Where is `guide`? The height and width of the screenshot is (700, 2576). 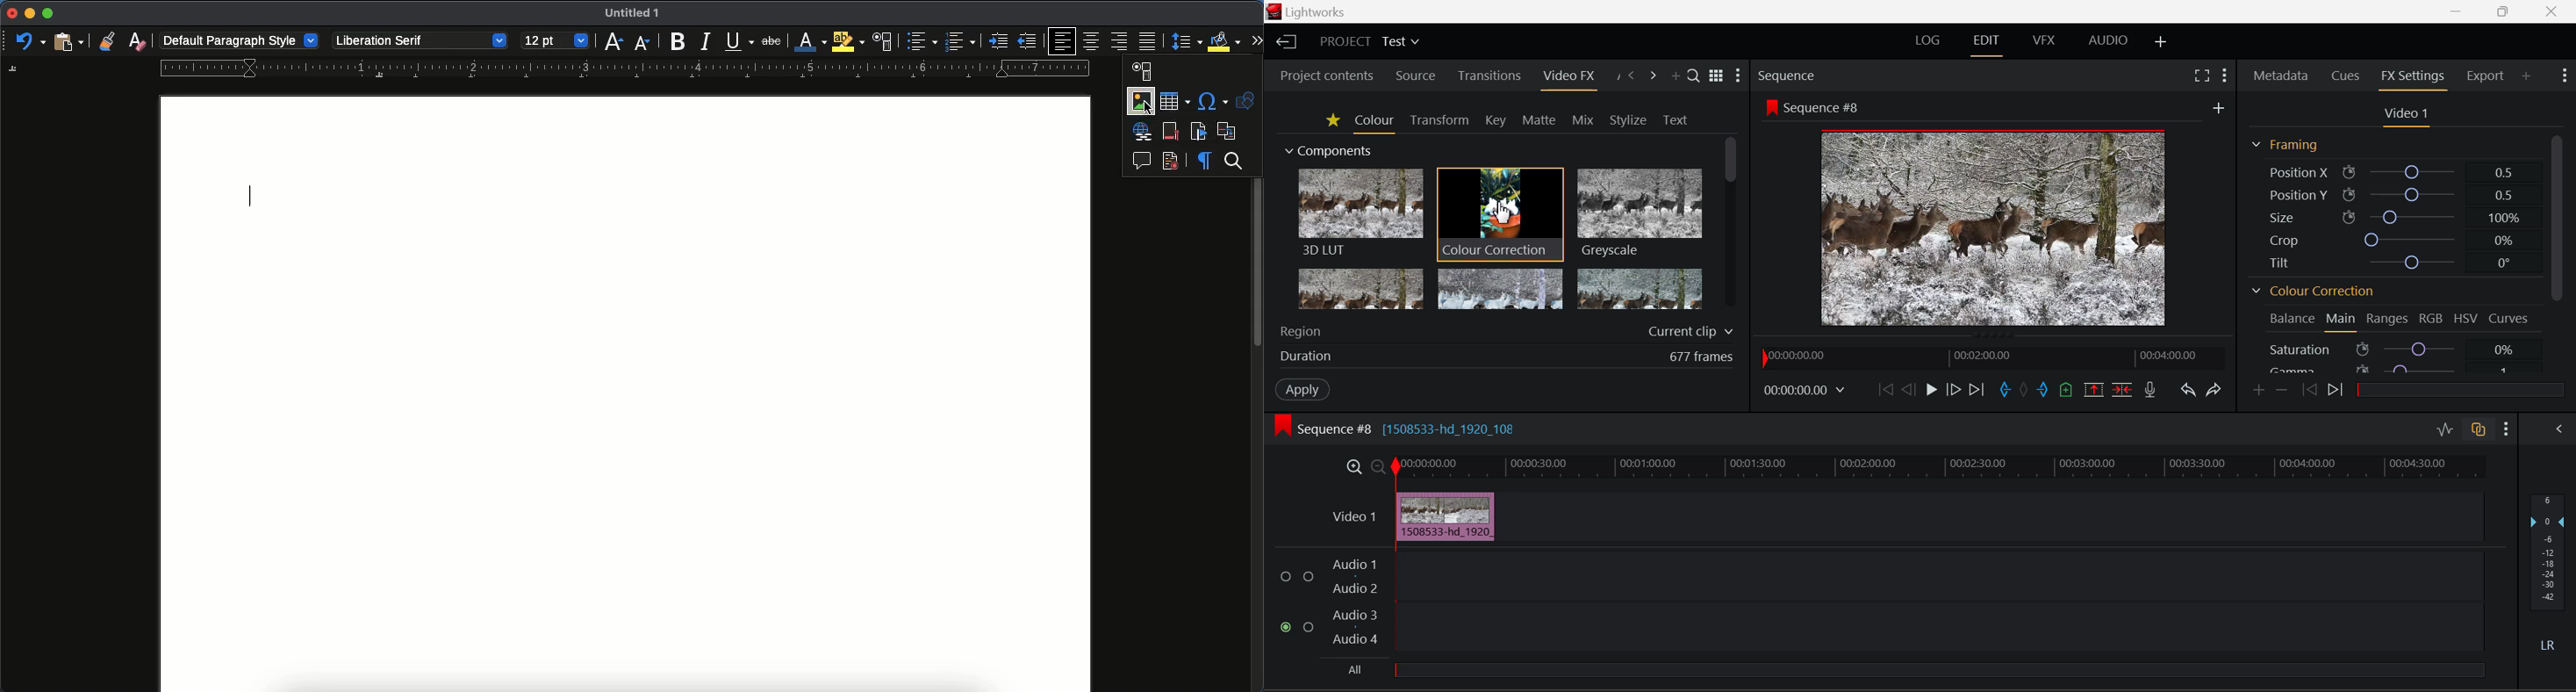 guide is located at coordinates (624, 68).